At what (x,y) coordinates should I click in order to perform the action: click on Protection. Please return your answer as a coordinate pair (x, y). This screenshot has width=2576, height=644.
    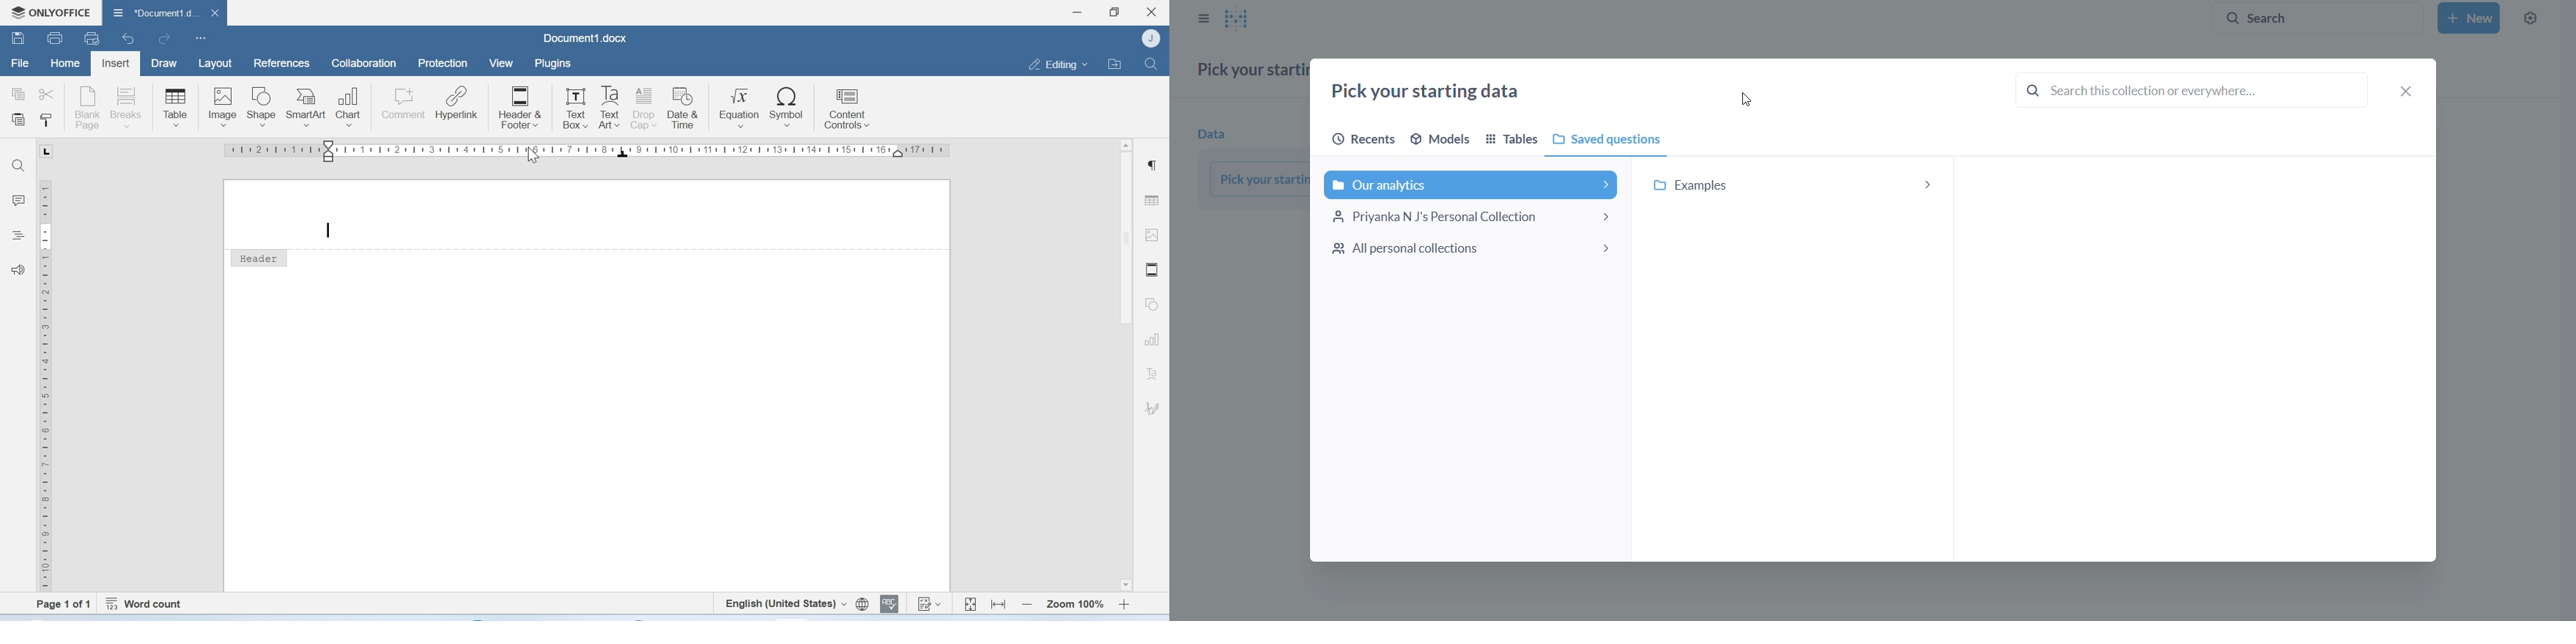
    Looking at the image, I should click on (444, 64).